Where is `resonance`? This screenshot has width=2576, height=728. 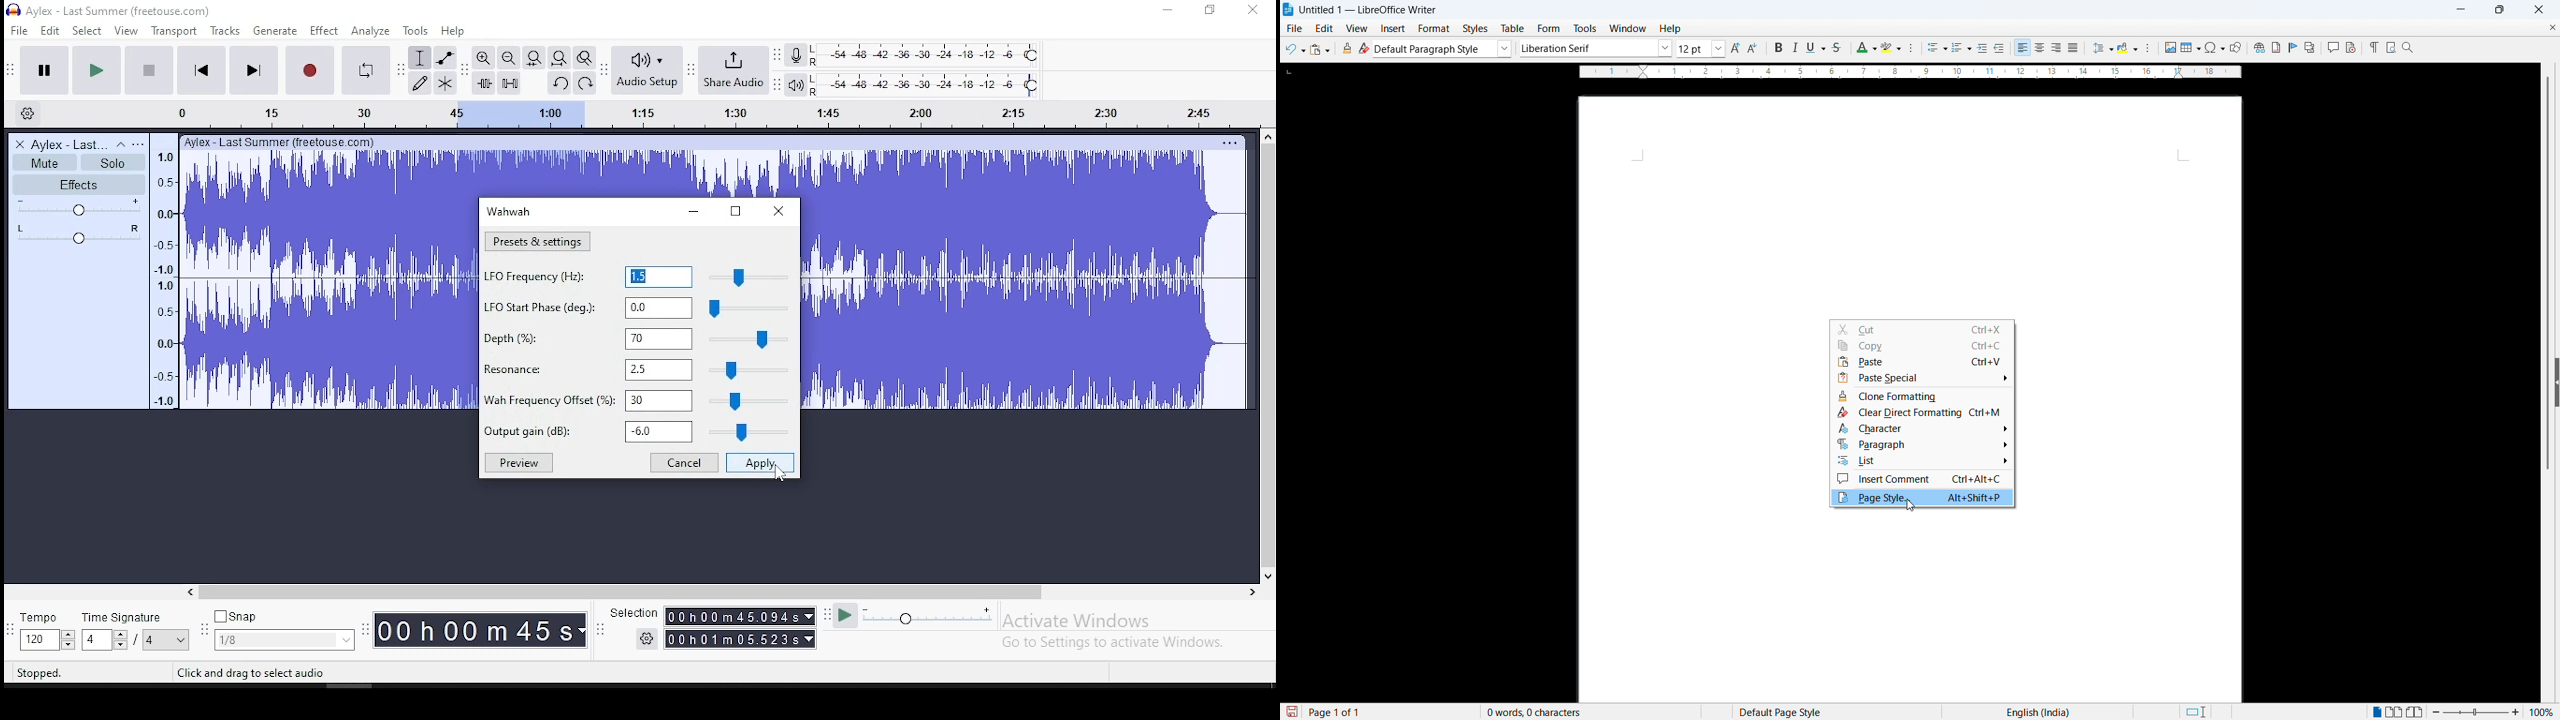
resonance is located at coordinates (586, 370).